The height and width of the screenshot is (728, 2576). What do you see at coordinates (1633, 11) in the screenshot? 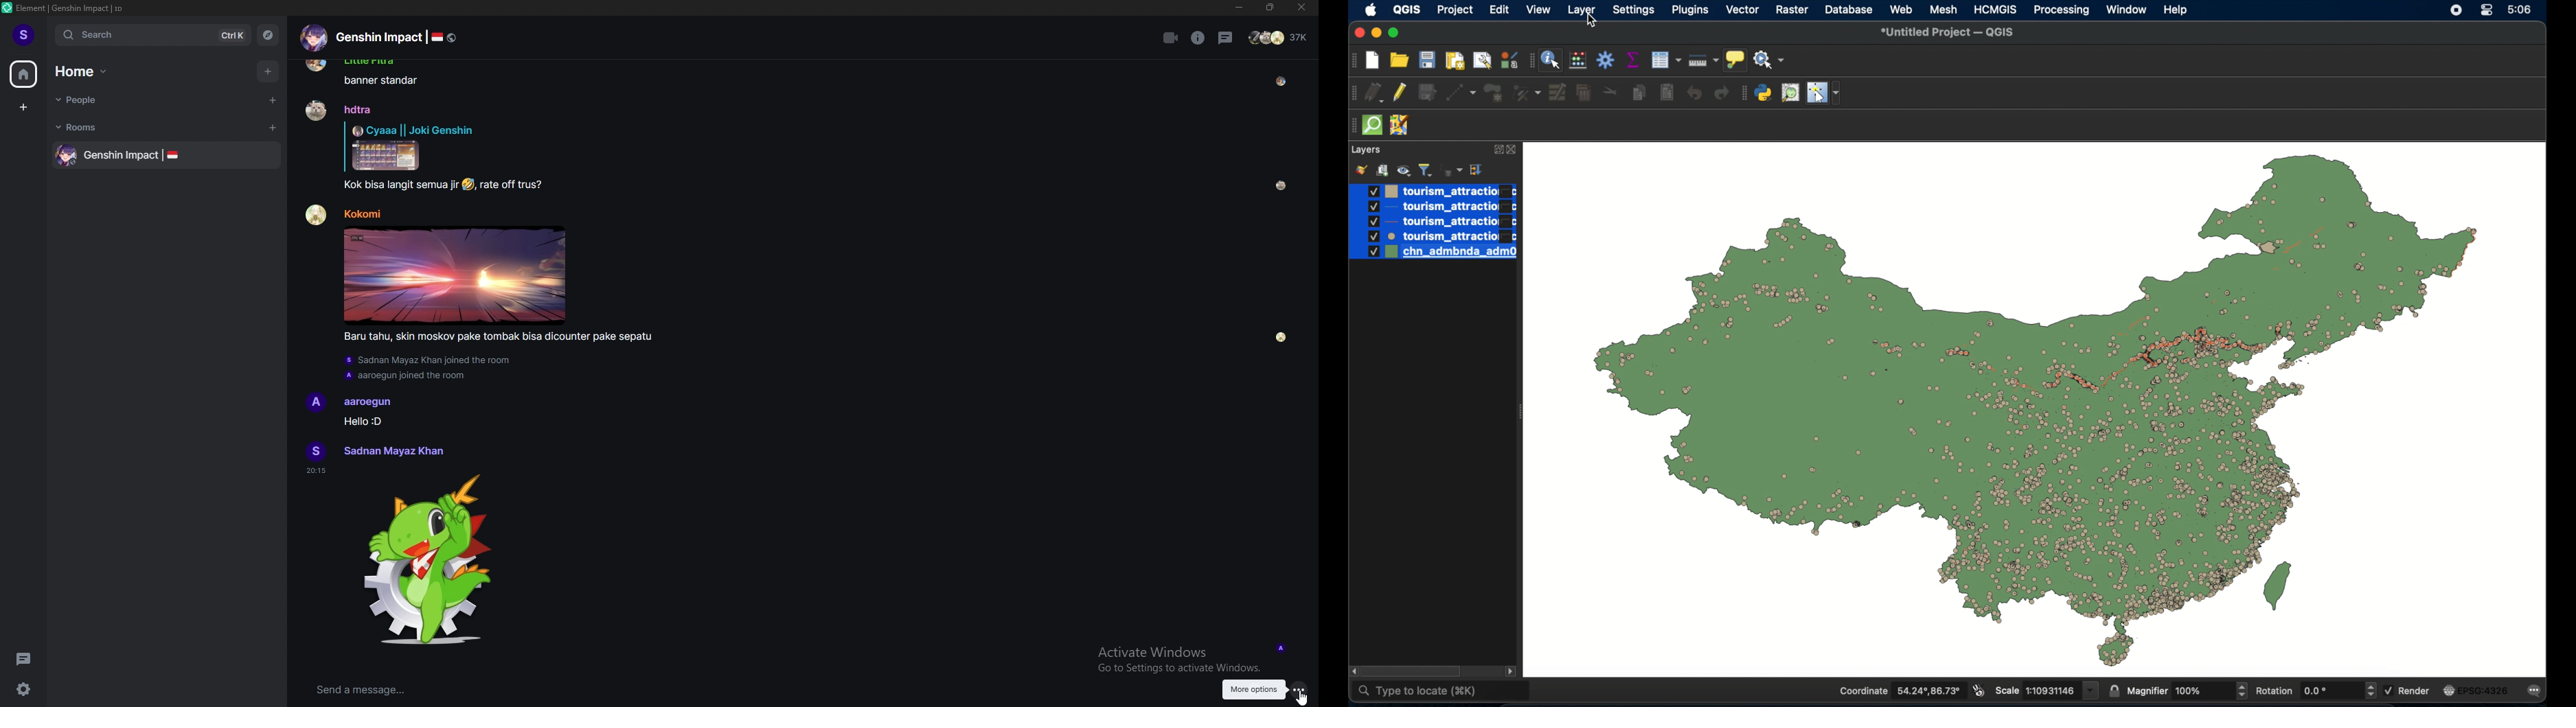
I see `settings` at bounding box center [1633, 11].